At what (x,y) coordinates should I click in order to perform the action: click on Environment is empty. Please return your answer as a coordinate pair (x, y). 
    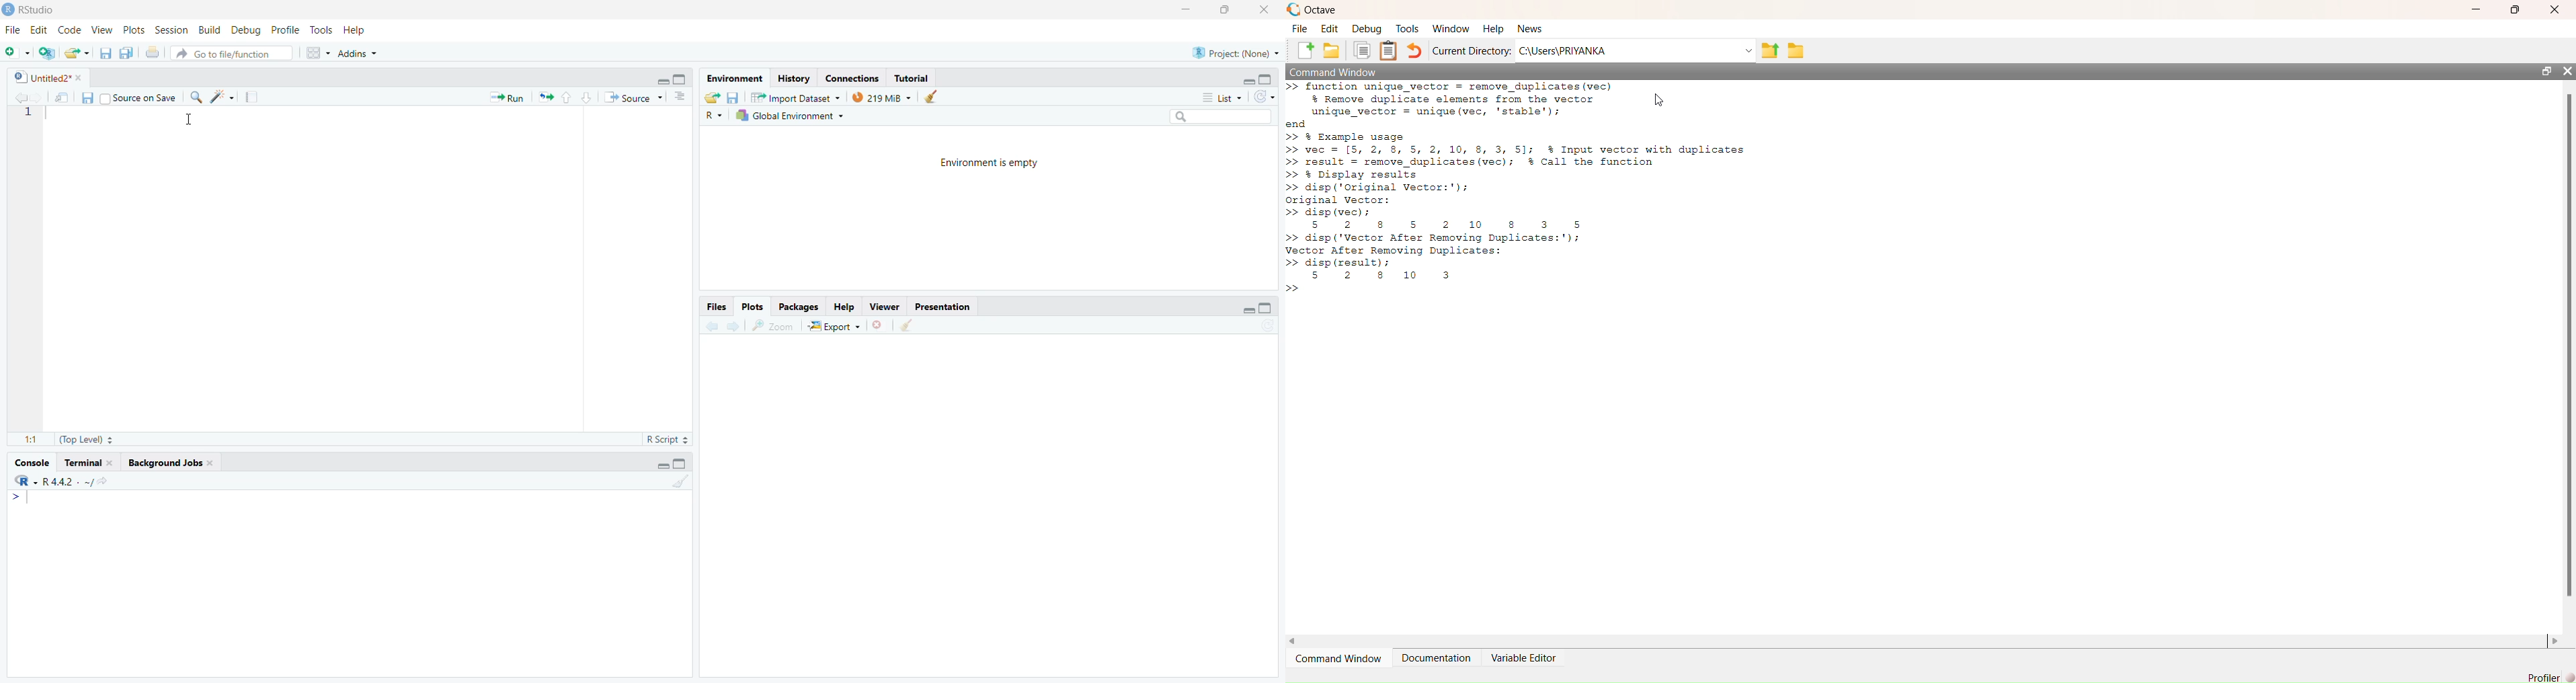
    Looking at the image, I should click on (990, 163).